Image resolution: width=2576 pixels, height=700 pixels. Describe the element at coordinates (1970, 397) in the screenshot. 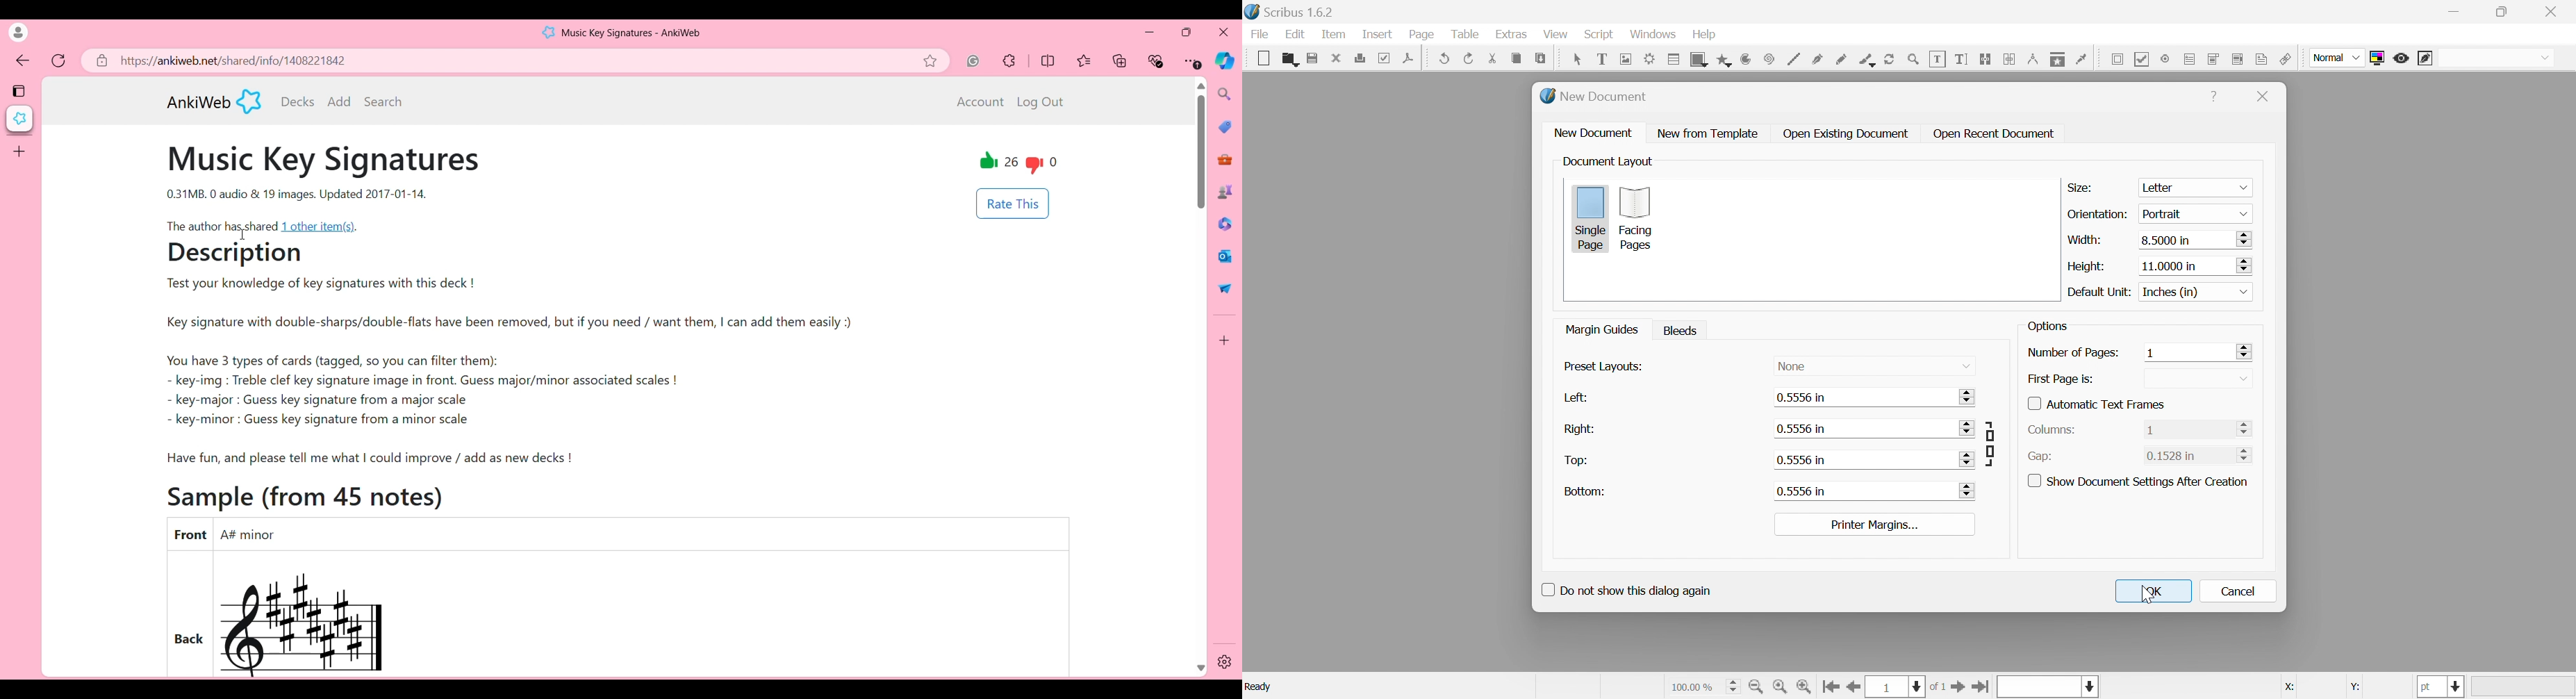

I see `slider` at that location.